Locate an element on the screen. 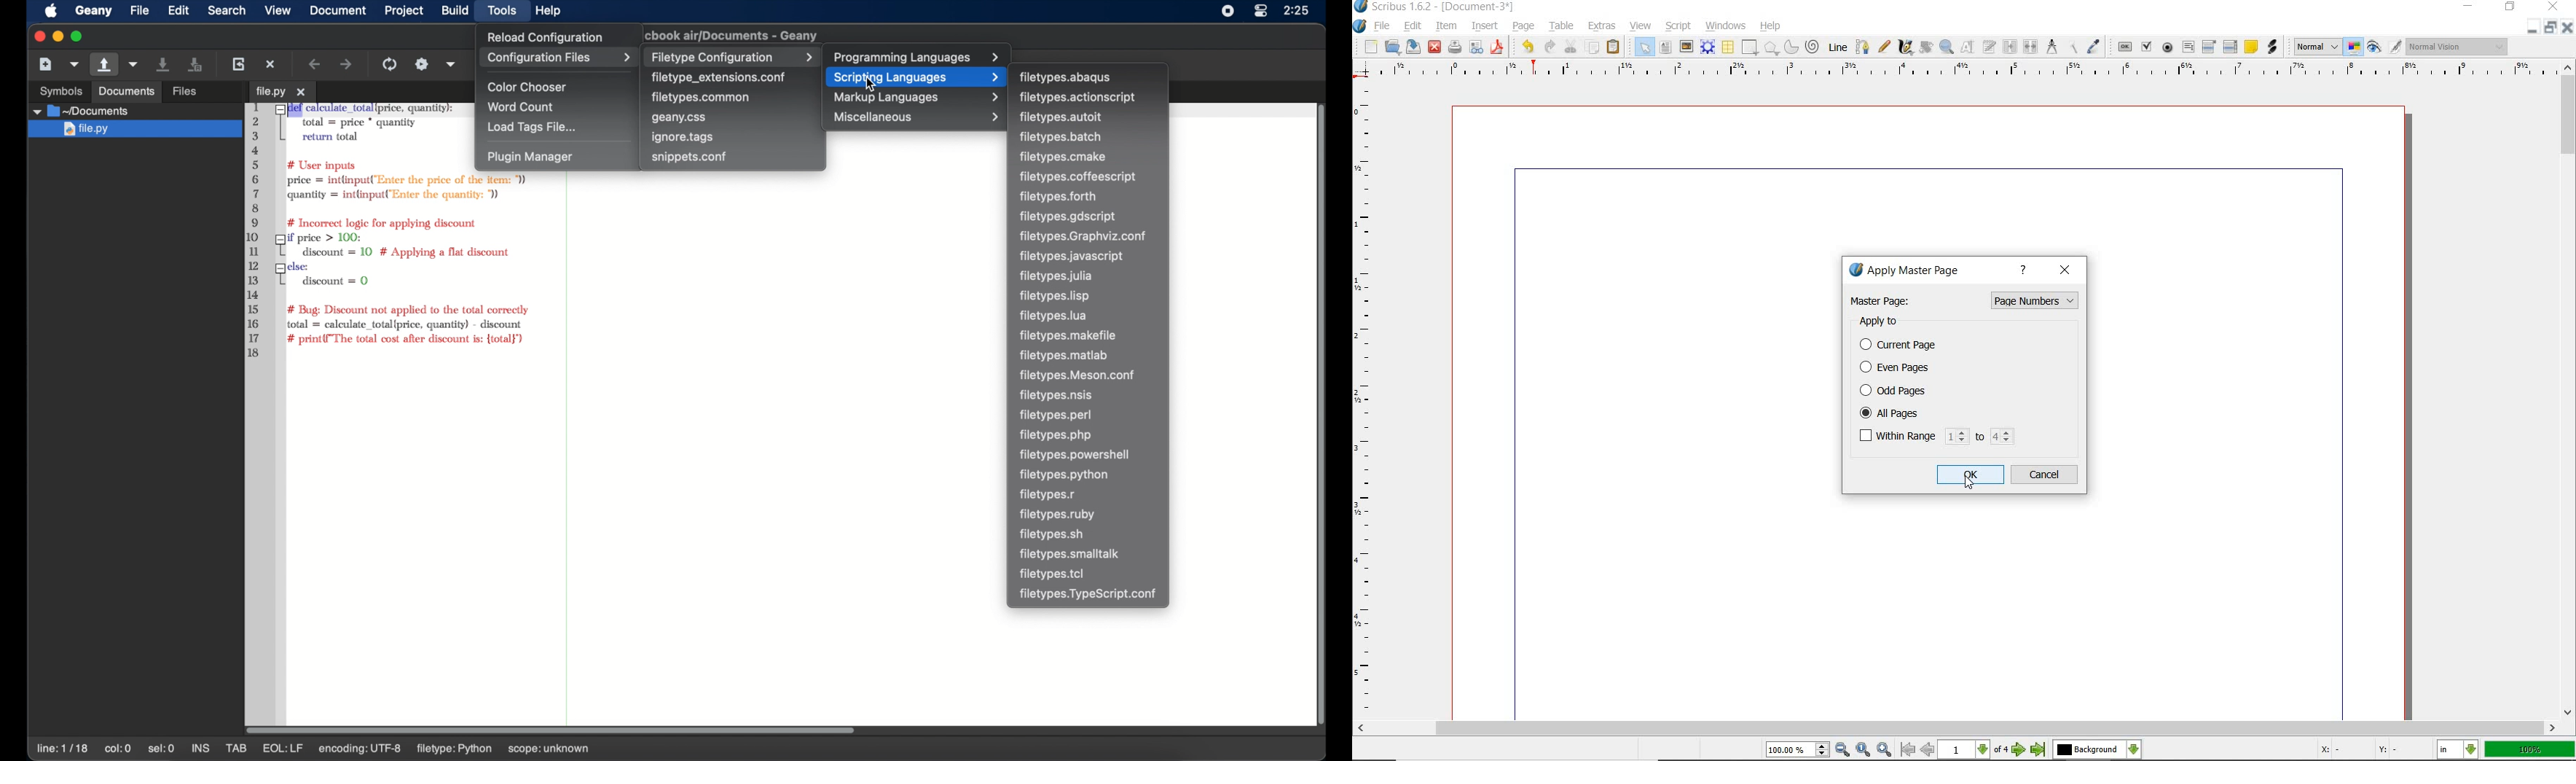 The width and height of the screenshot is (2576, 784). select the current layer is located at coordinates (2095, 750).